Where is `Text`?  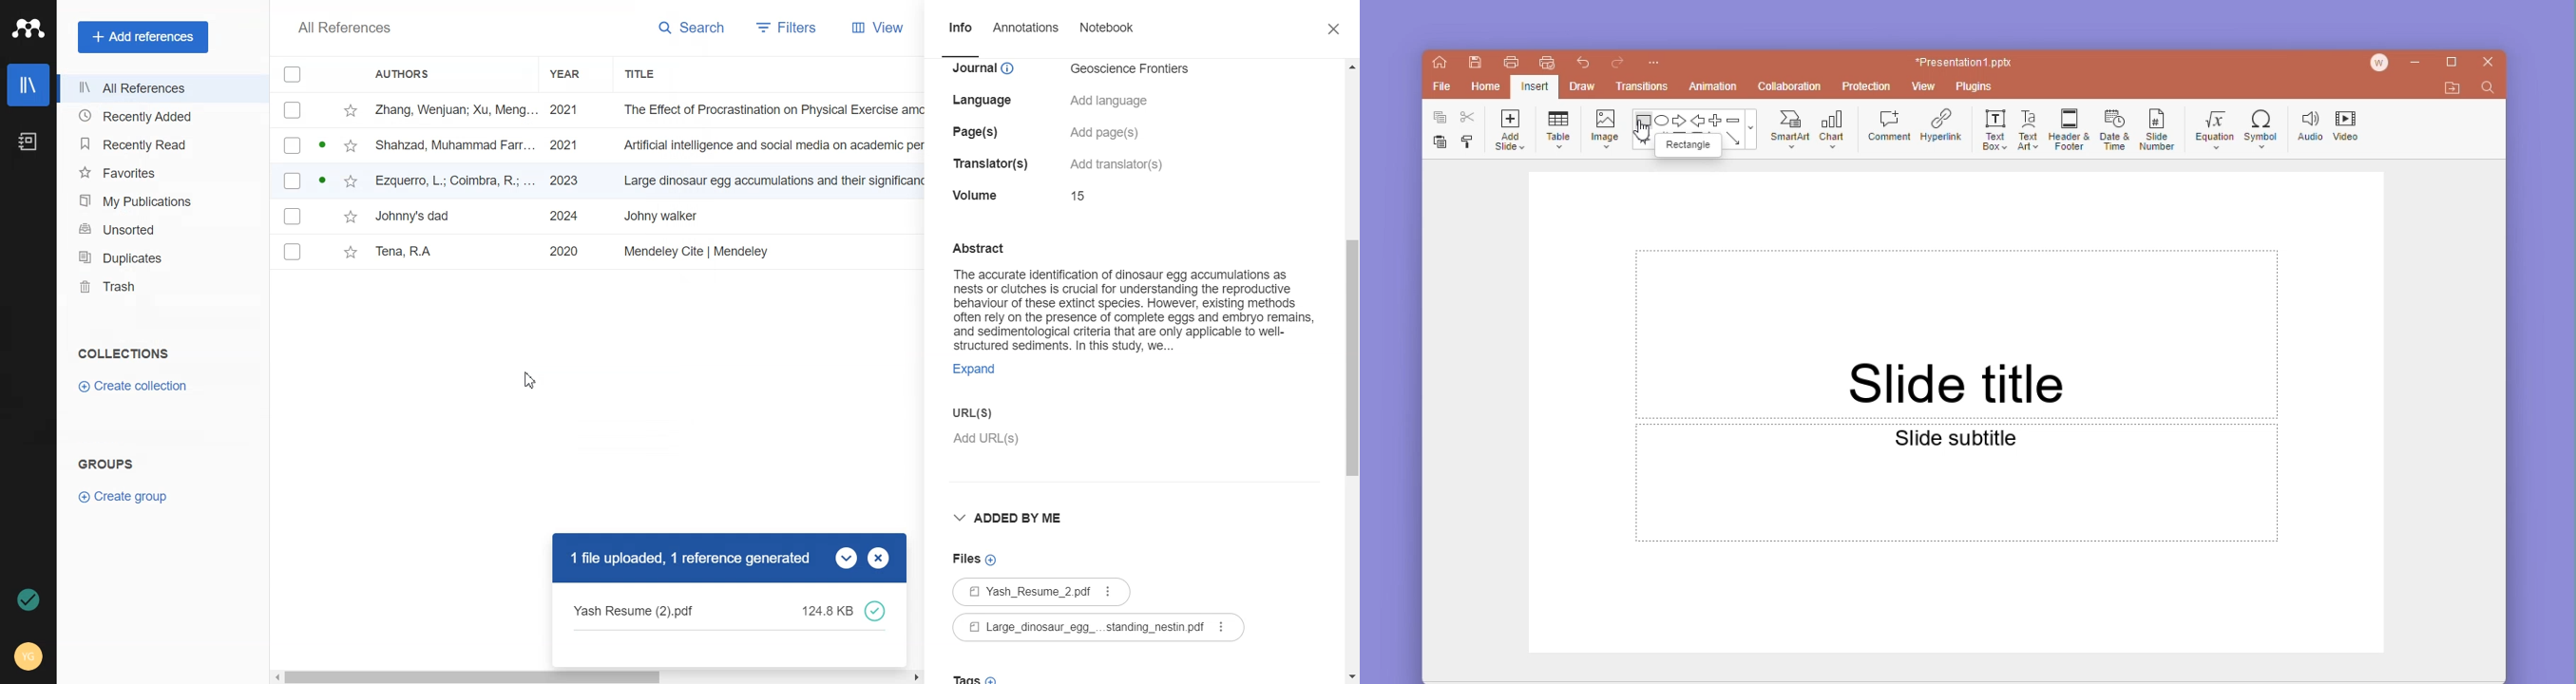
Text is located at coordinates (1130, 290).